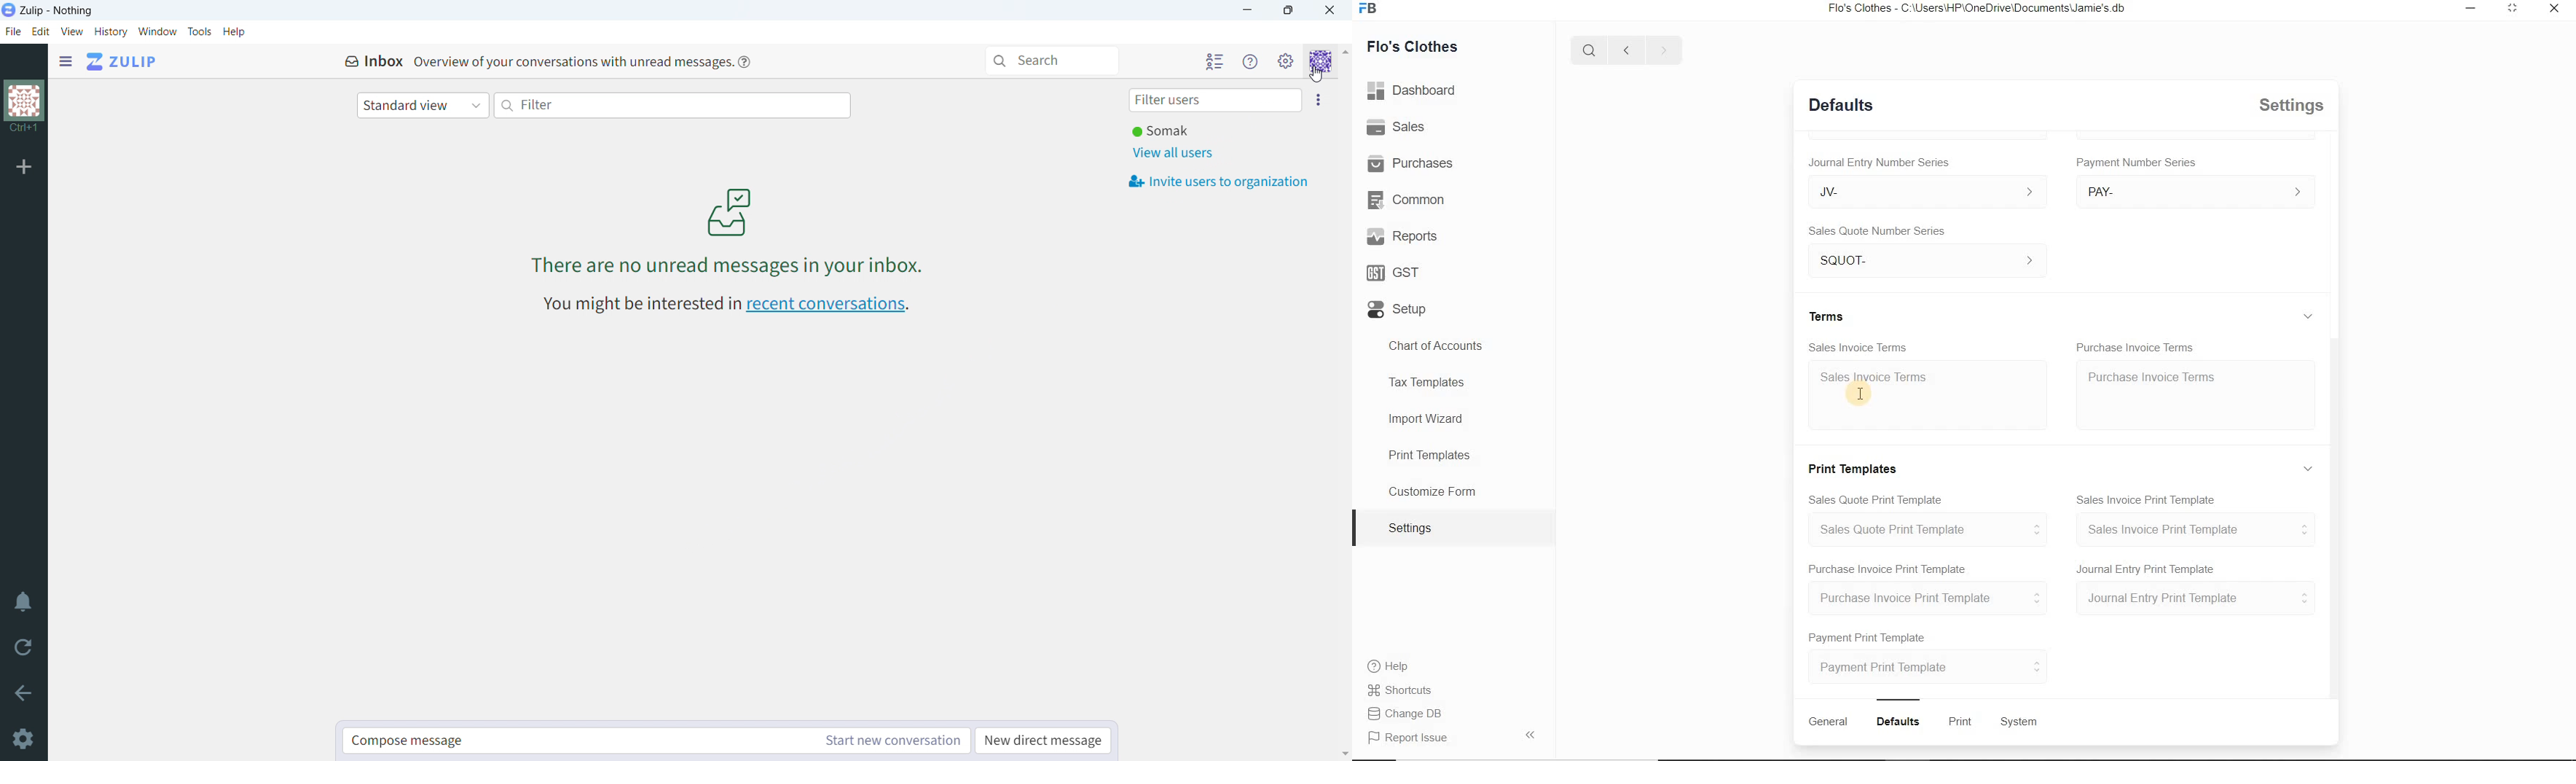  What do you see at coordinates (1427, 421) in the screenshot?
I see `Import Wizard` at bounding box center [1427, 421].